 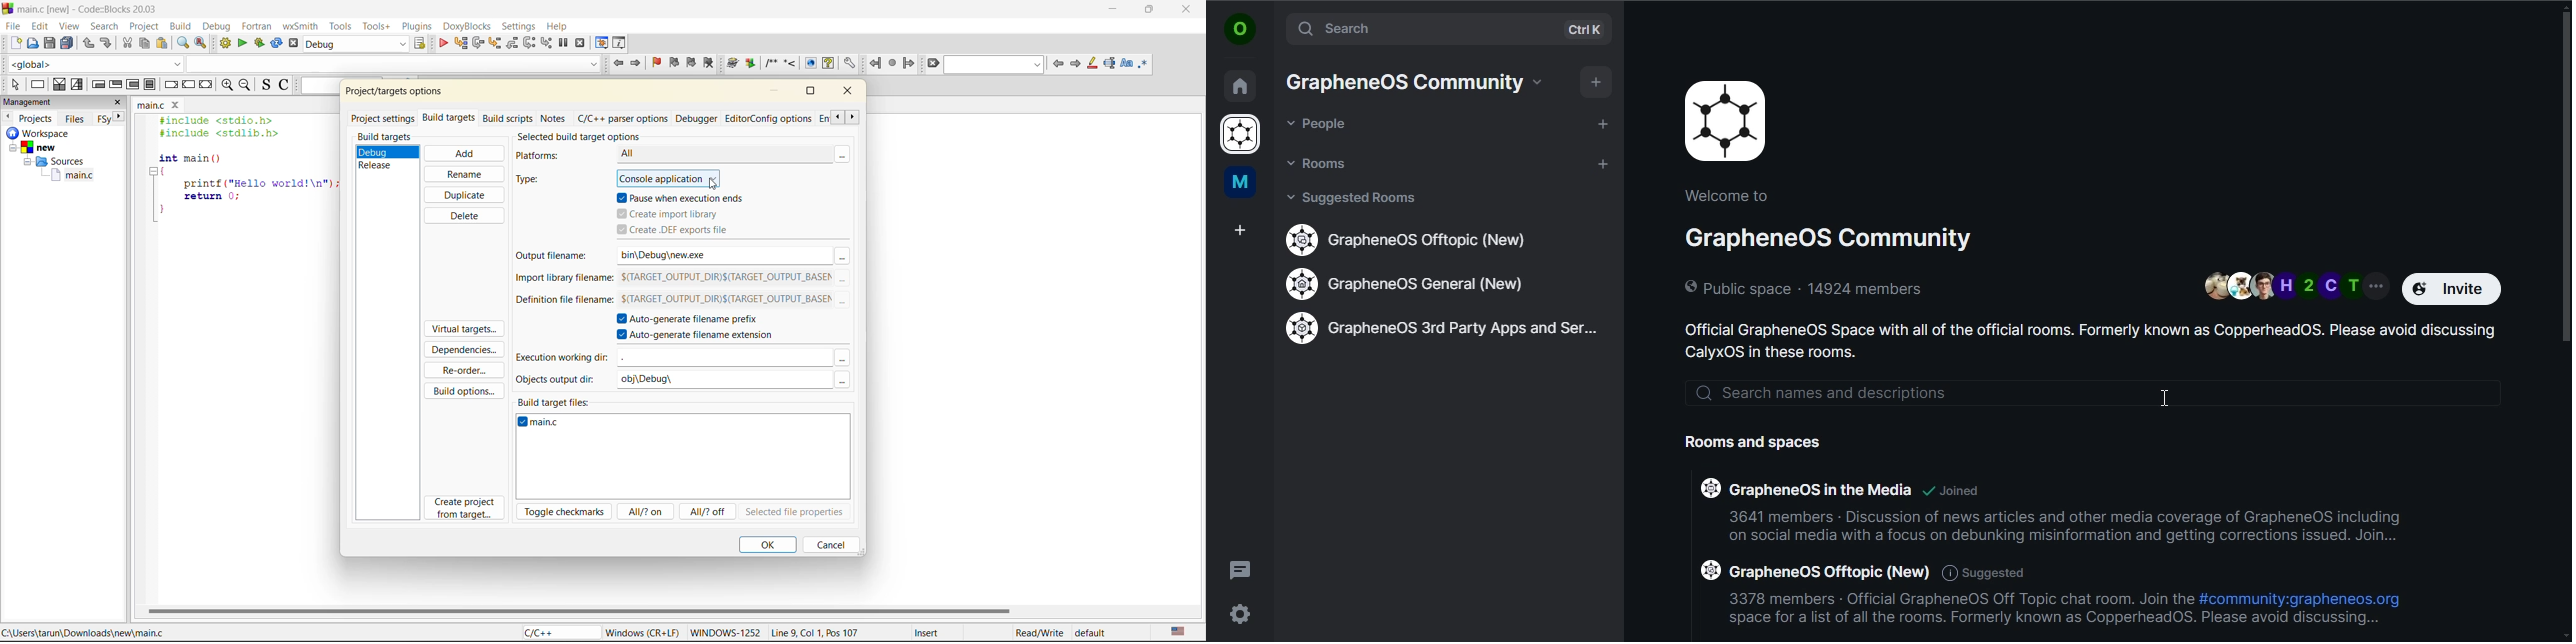 What do you see at coordinates (1145, 64) in the screenshot?
I see `use regex` at bounding box center [1145, 64].